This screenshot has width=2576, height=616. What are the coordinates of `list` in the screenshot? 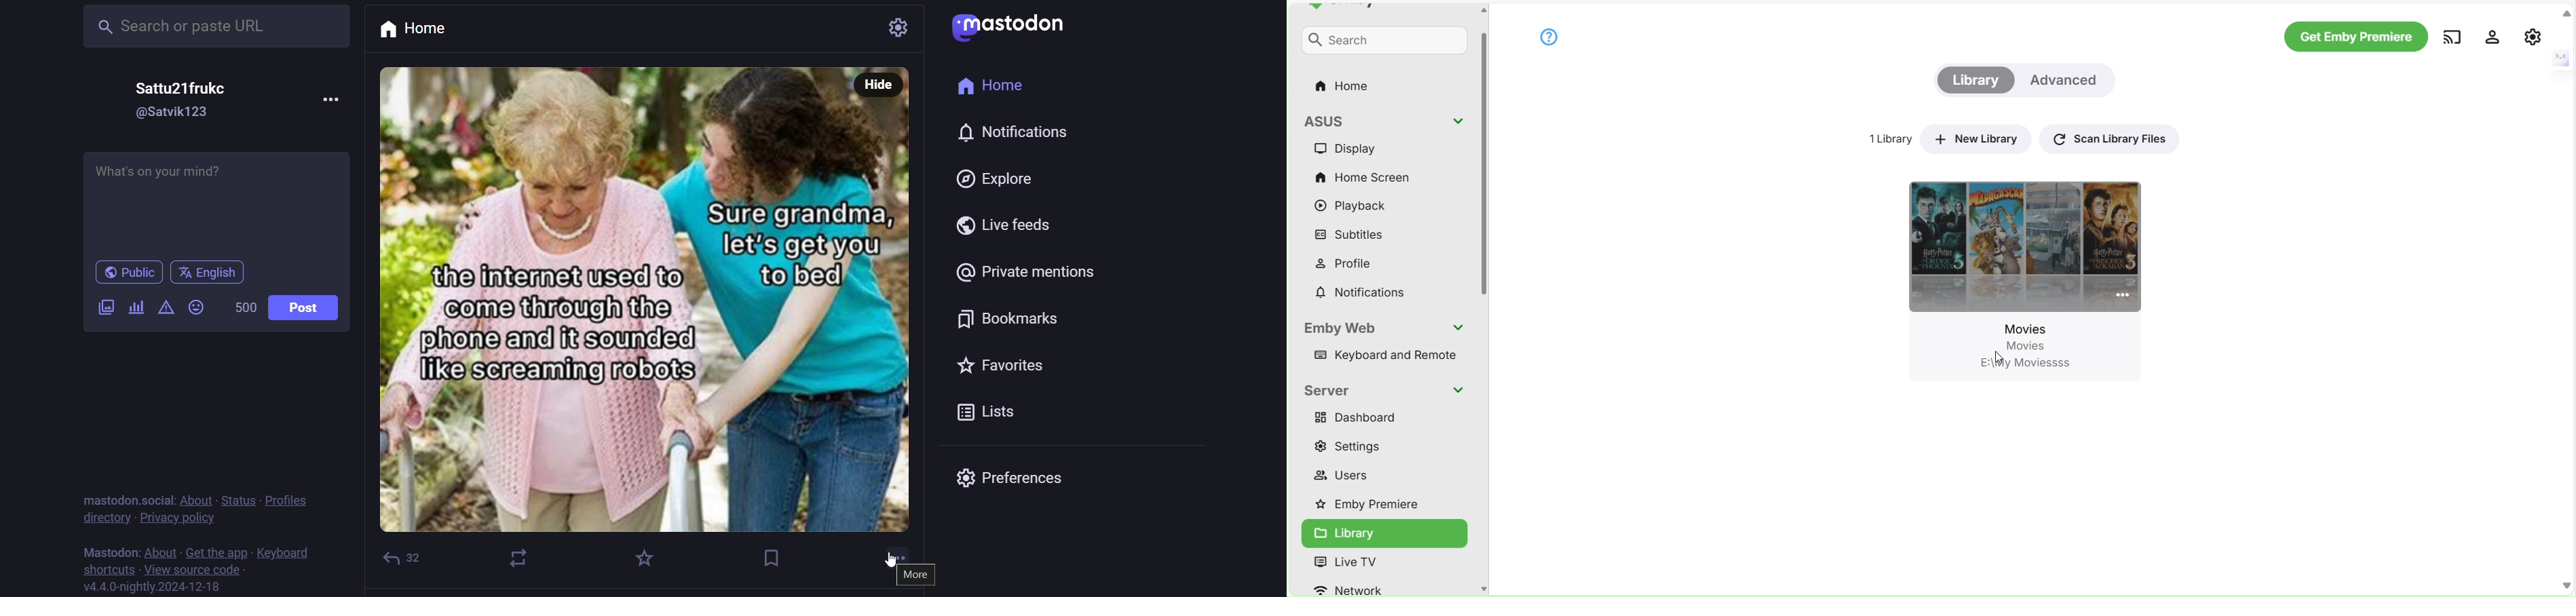 It's located at (992, 412).